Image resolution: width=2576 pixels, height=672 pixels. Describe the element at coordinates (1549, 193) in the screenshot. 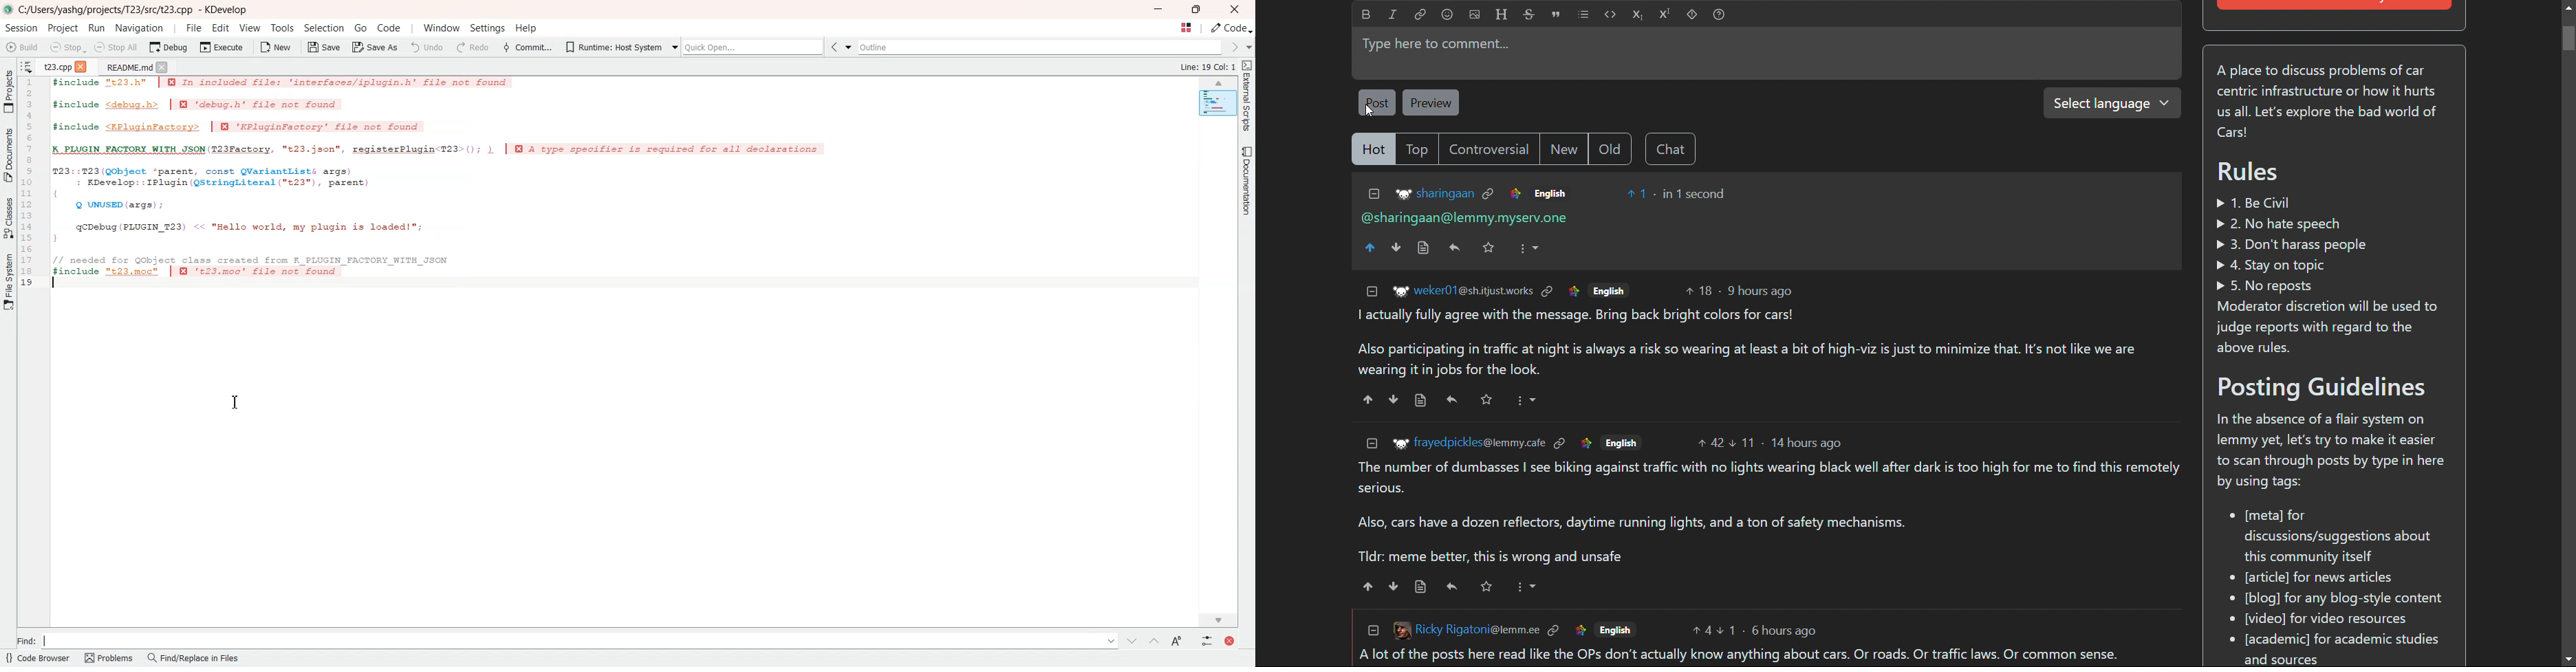

I see `English` at that location.